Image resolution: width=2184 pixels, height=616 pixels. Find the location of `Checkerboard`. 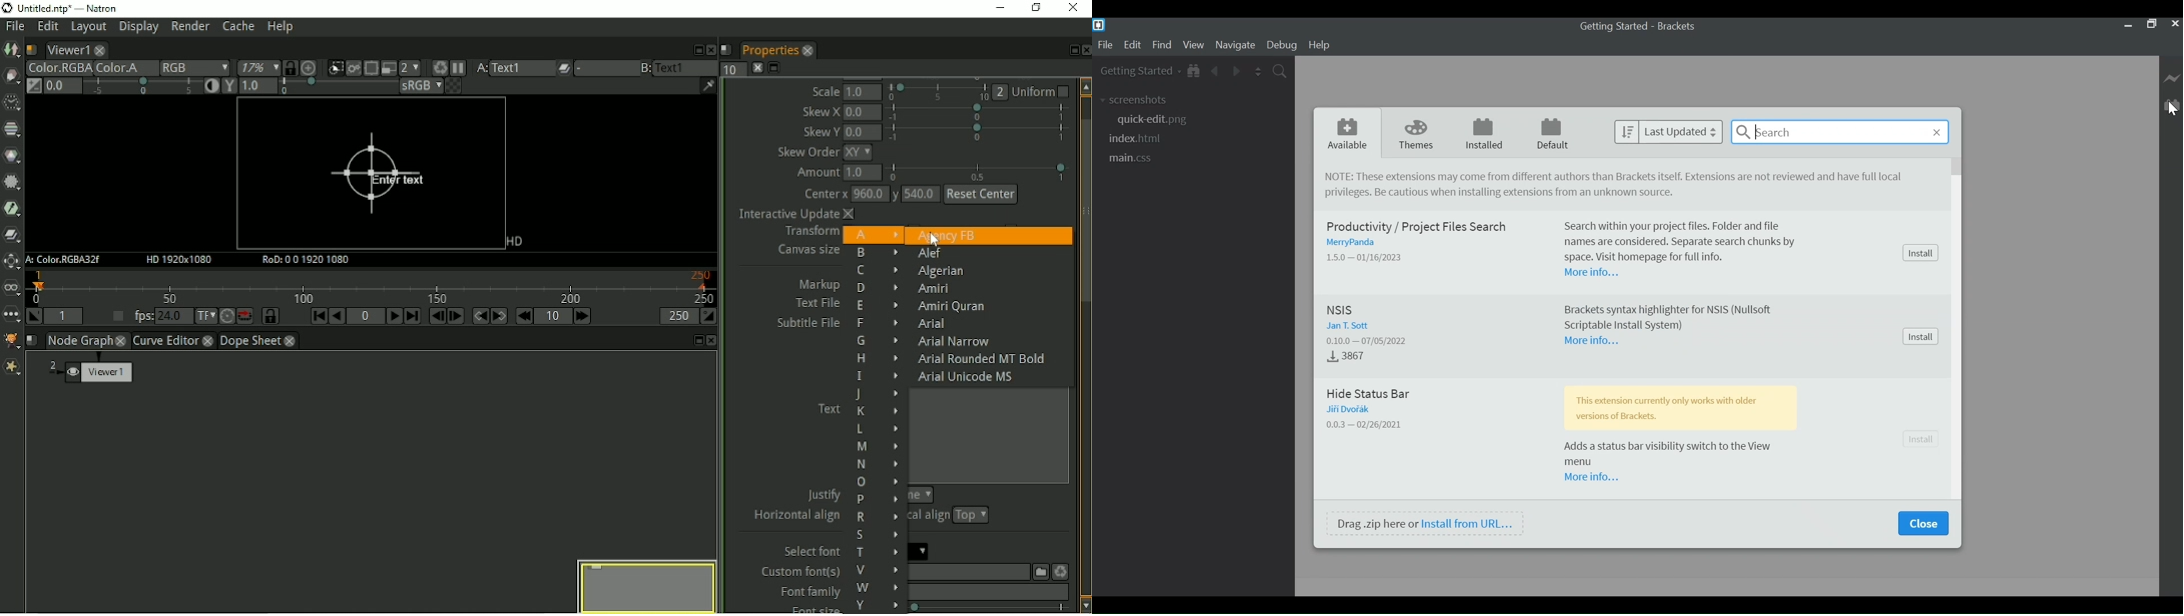

Checkerboard is located at coordinates (455, 87).